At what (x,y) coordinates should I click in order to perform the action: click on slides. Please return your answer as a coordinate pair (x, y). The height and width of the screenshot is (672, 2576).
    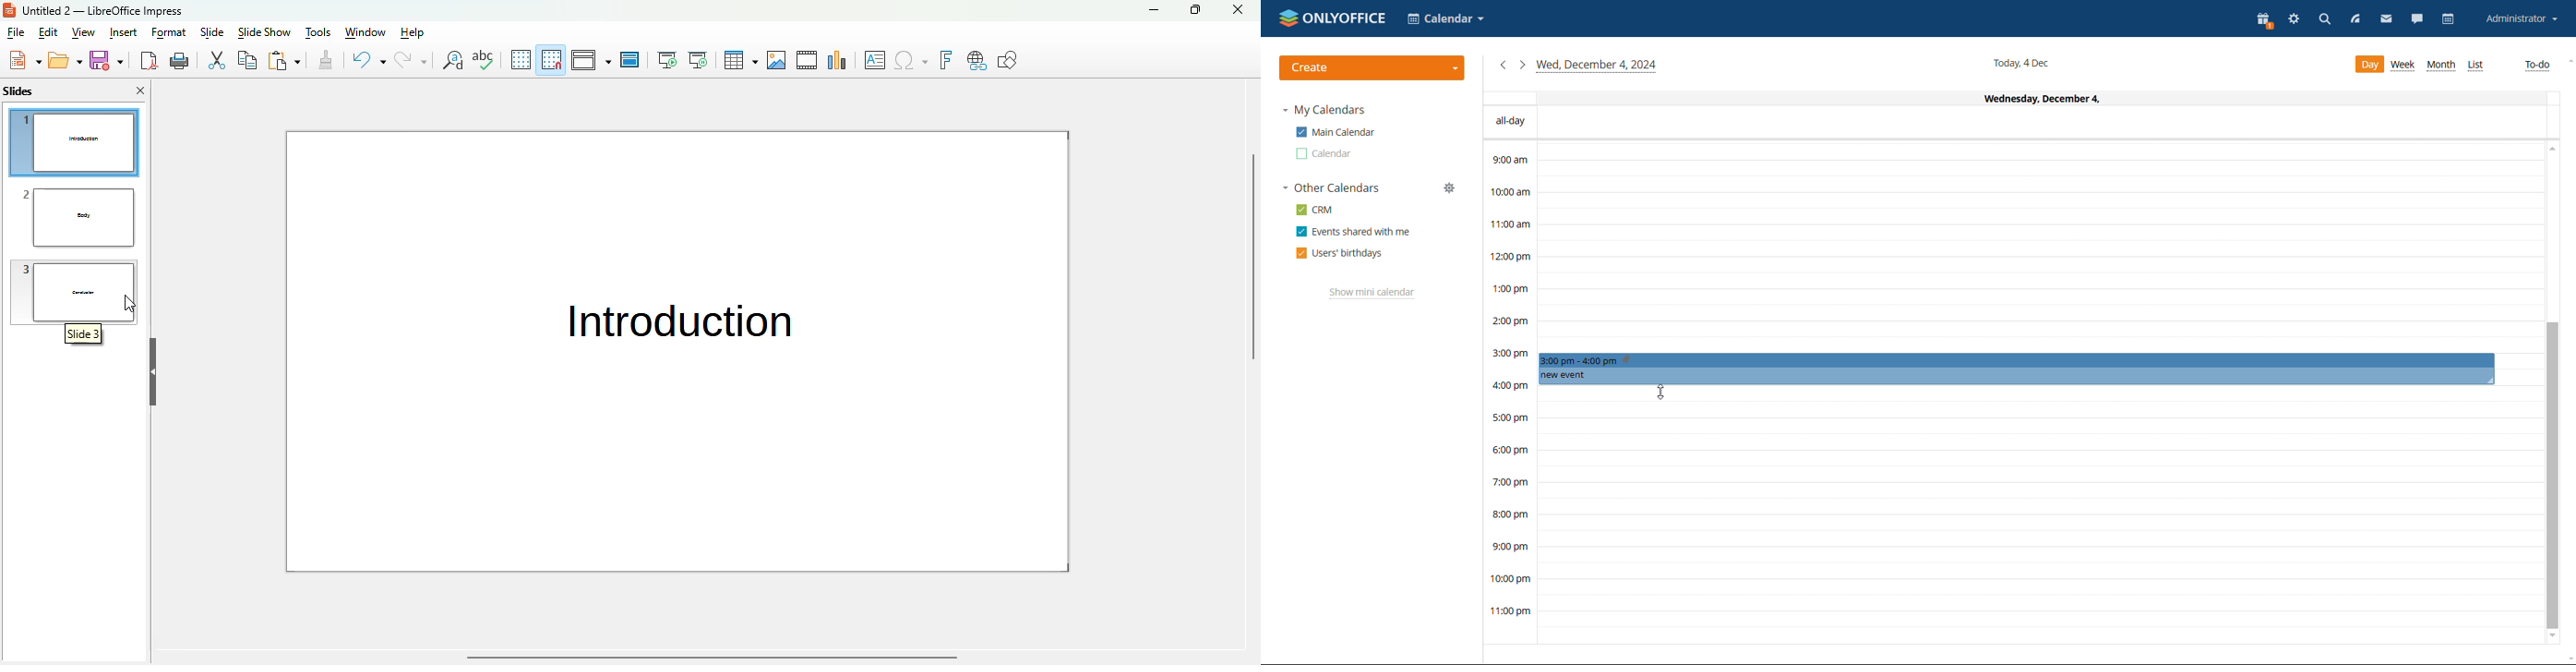
    Looking at the image, I should click on (18, 91).